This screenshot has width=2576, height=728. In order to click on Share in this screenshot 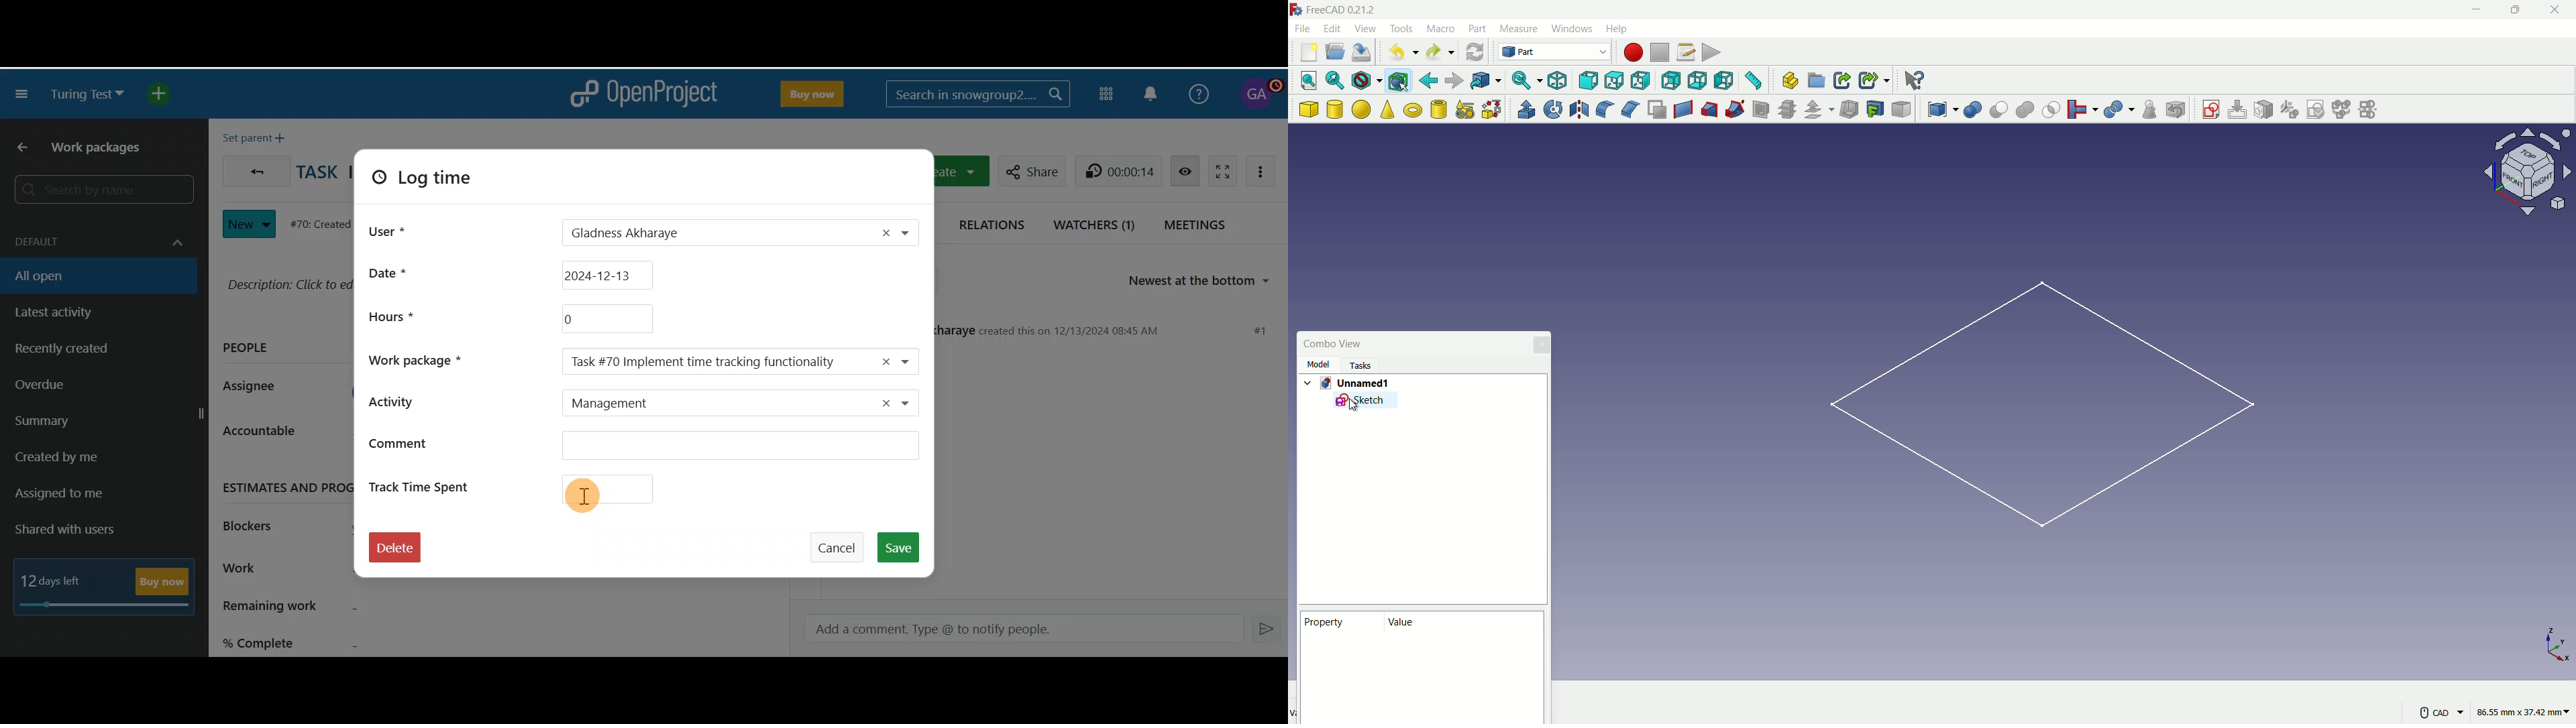, I will do `click(1029, 169)`.